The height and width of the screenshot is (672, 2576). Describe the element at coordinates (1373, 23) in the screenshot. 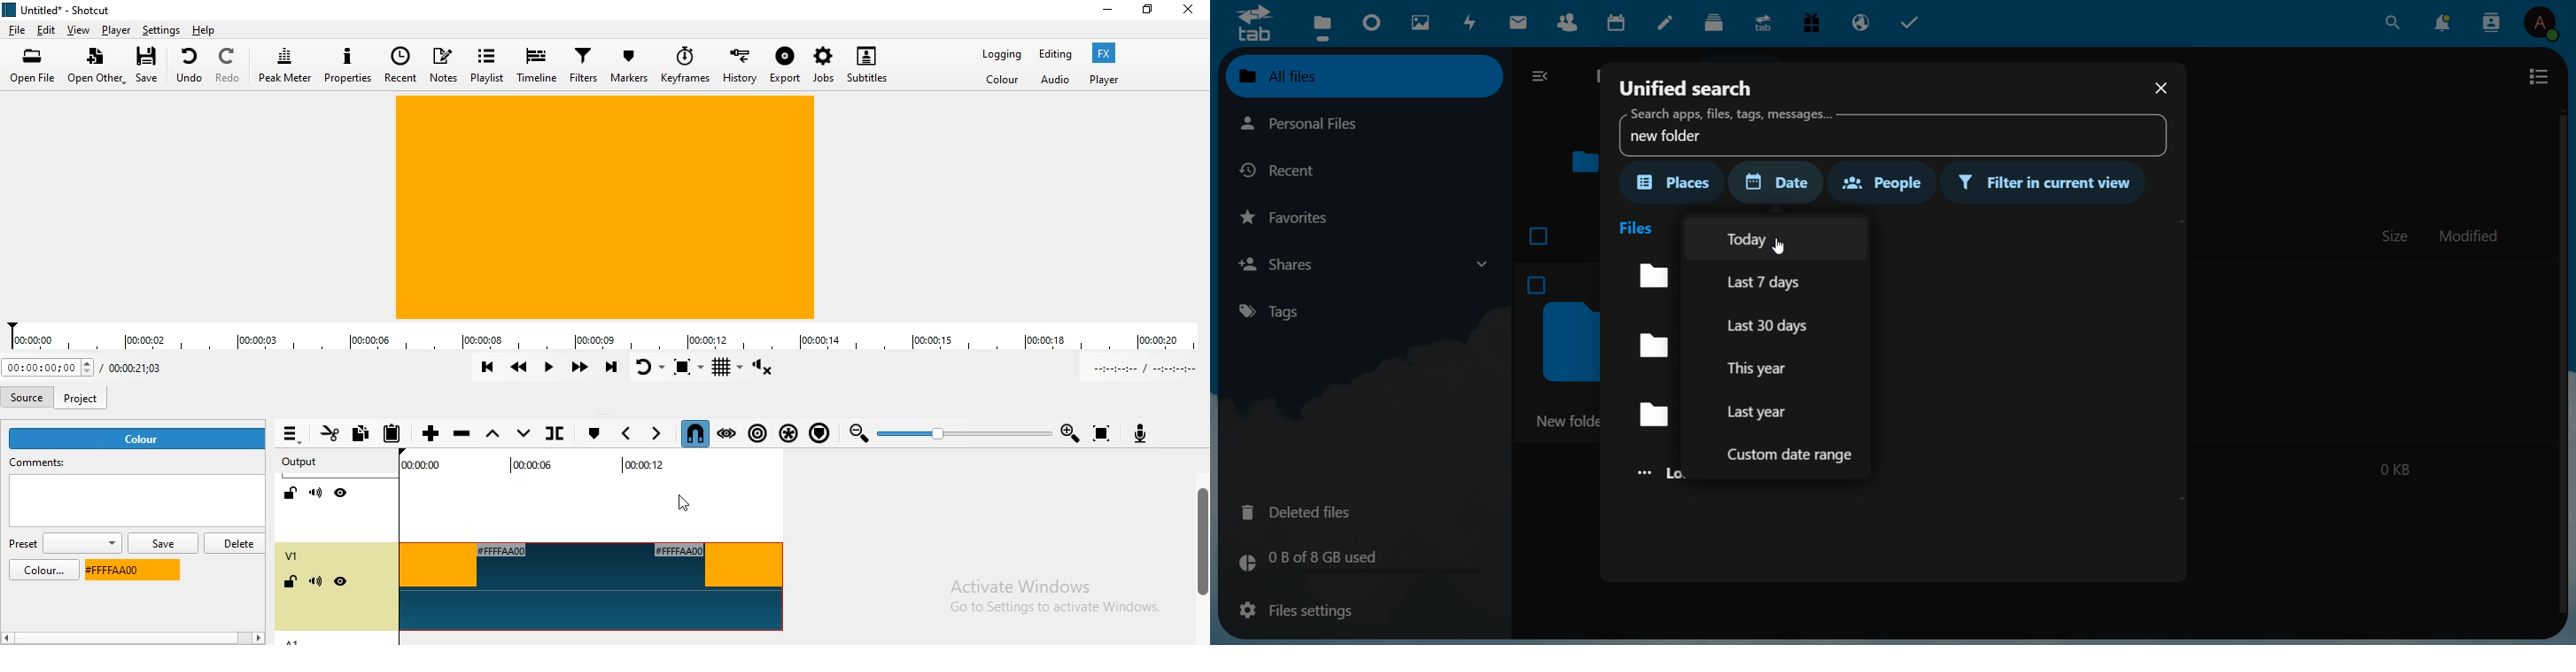

I see `dashboard` at that location.